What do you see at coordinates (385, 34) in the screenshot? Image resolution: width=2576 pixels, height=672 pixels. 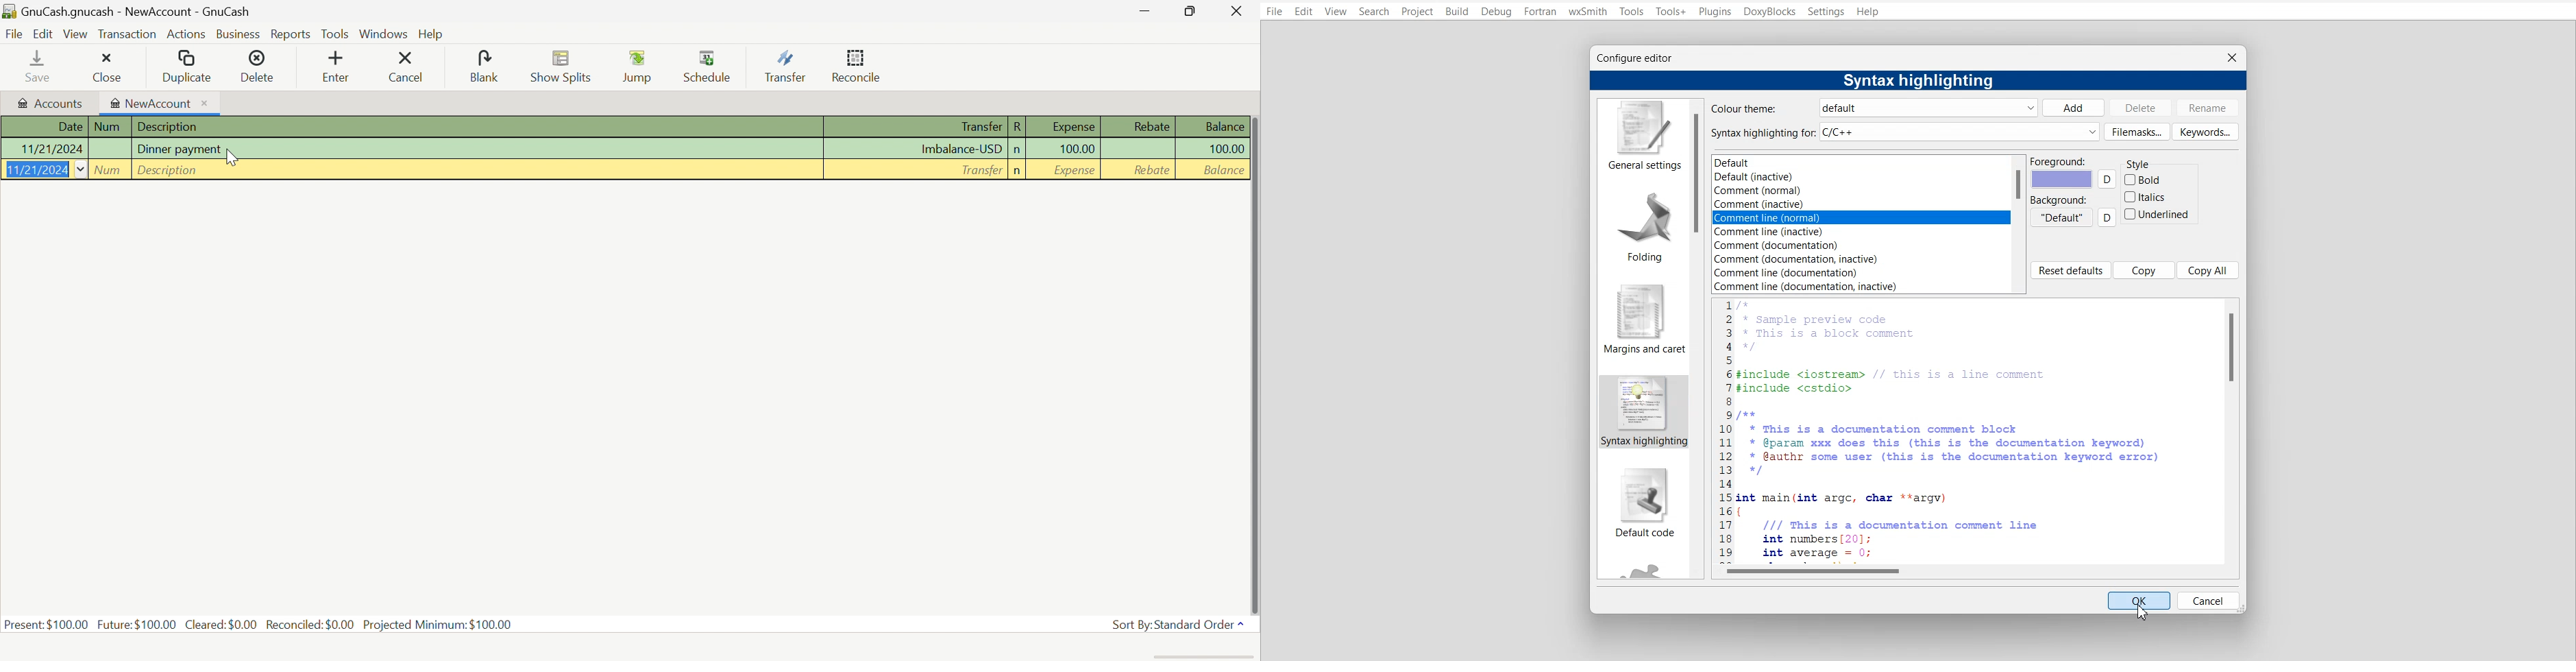 I see `Windows` at bounding box center [385, 34].